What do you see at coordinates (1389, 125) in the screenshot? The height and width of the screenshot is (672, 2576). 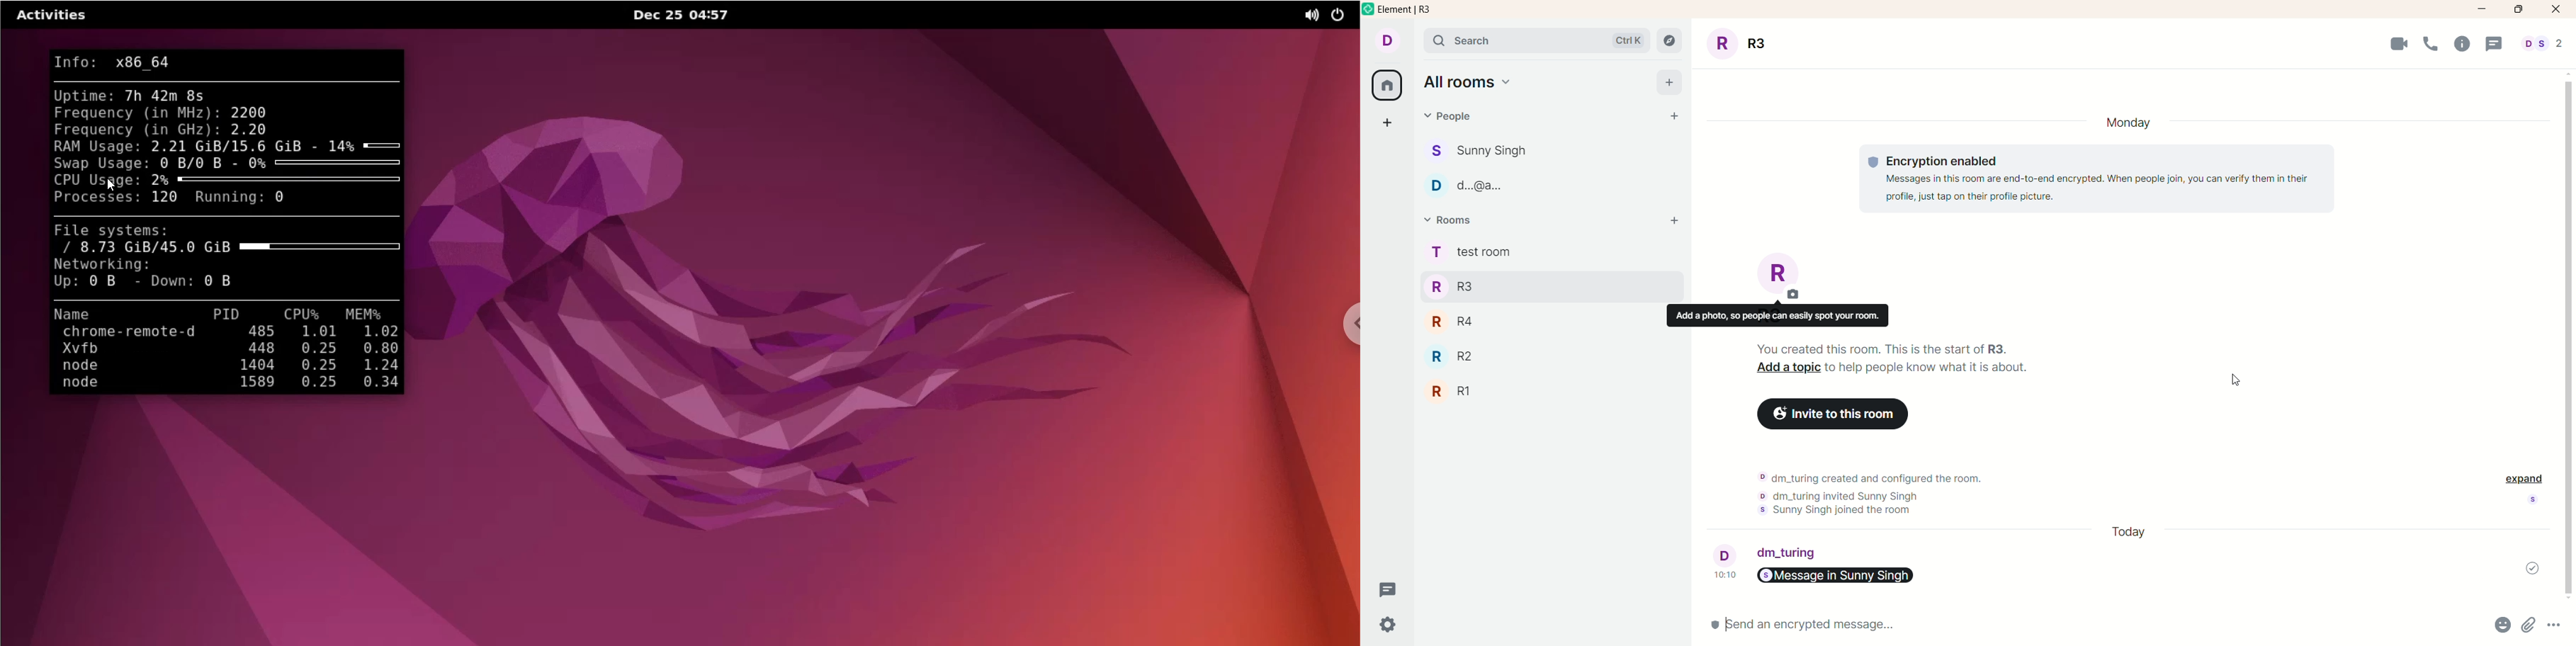 I see `create a space` at bounding box center [1389, 125].